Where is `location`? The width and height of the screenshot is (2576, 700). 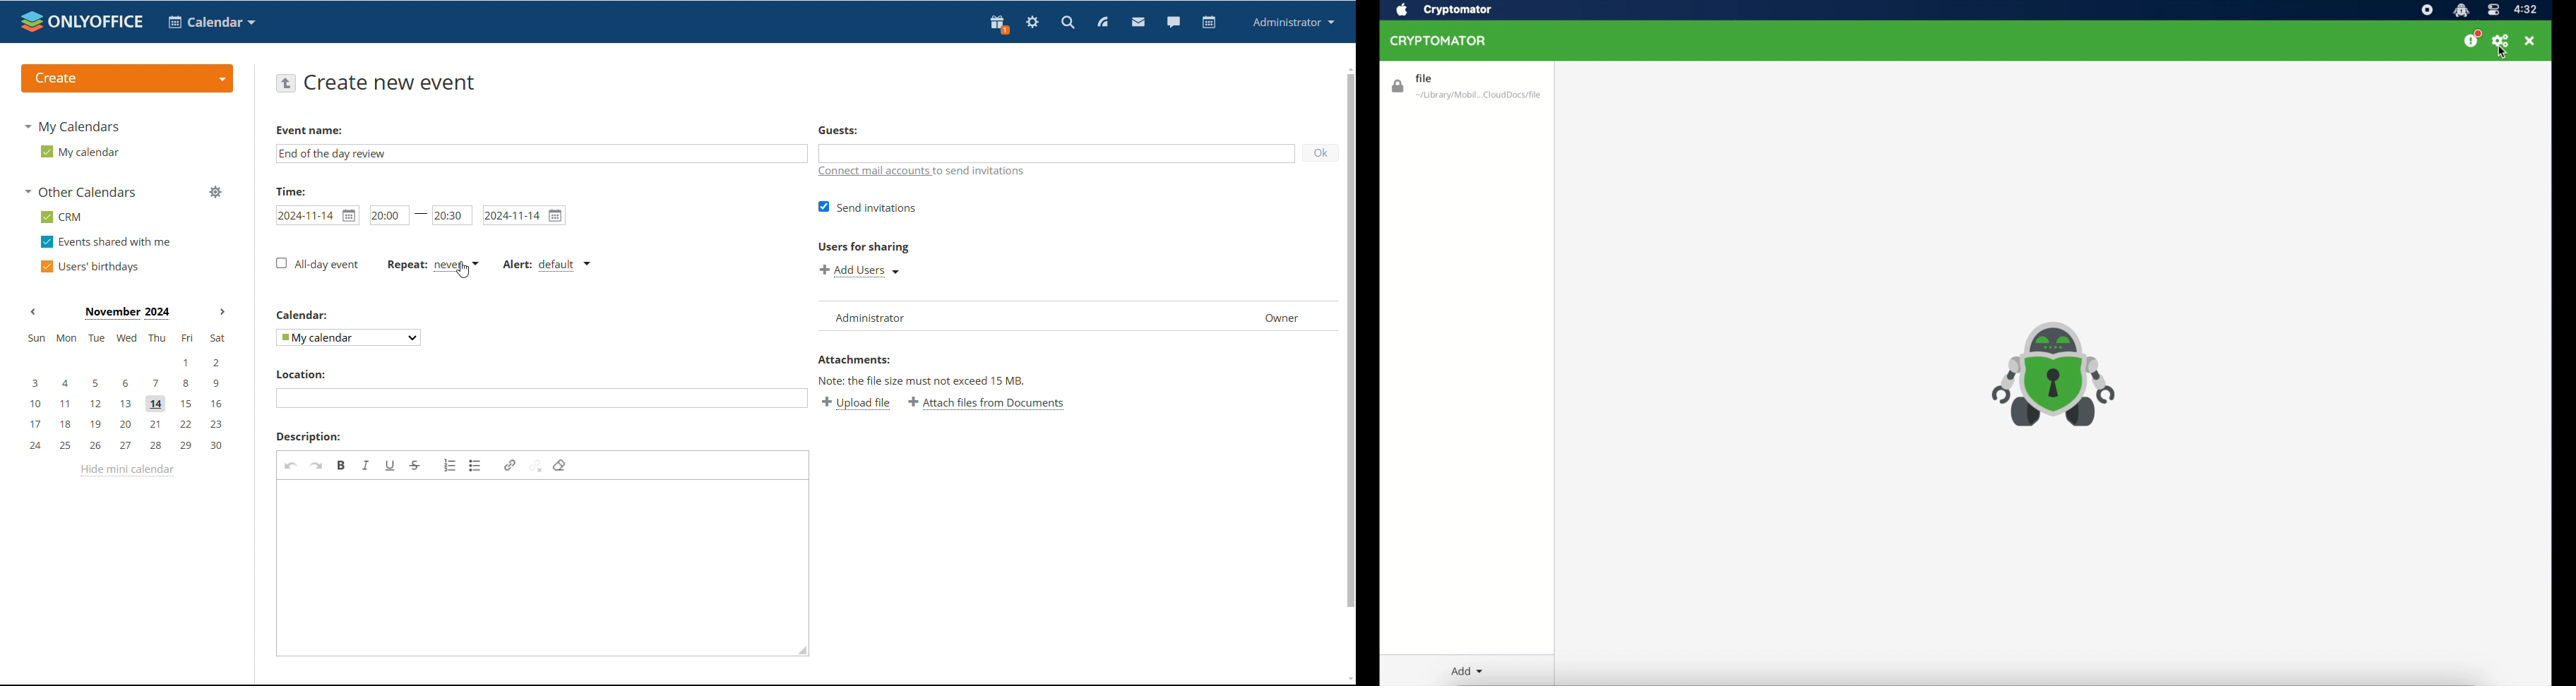 location is located at coordinates (299, 374).